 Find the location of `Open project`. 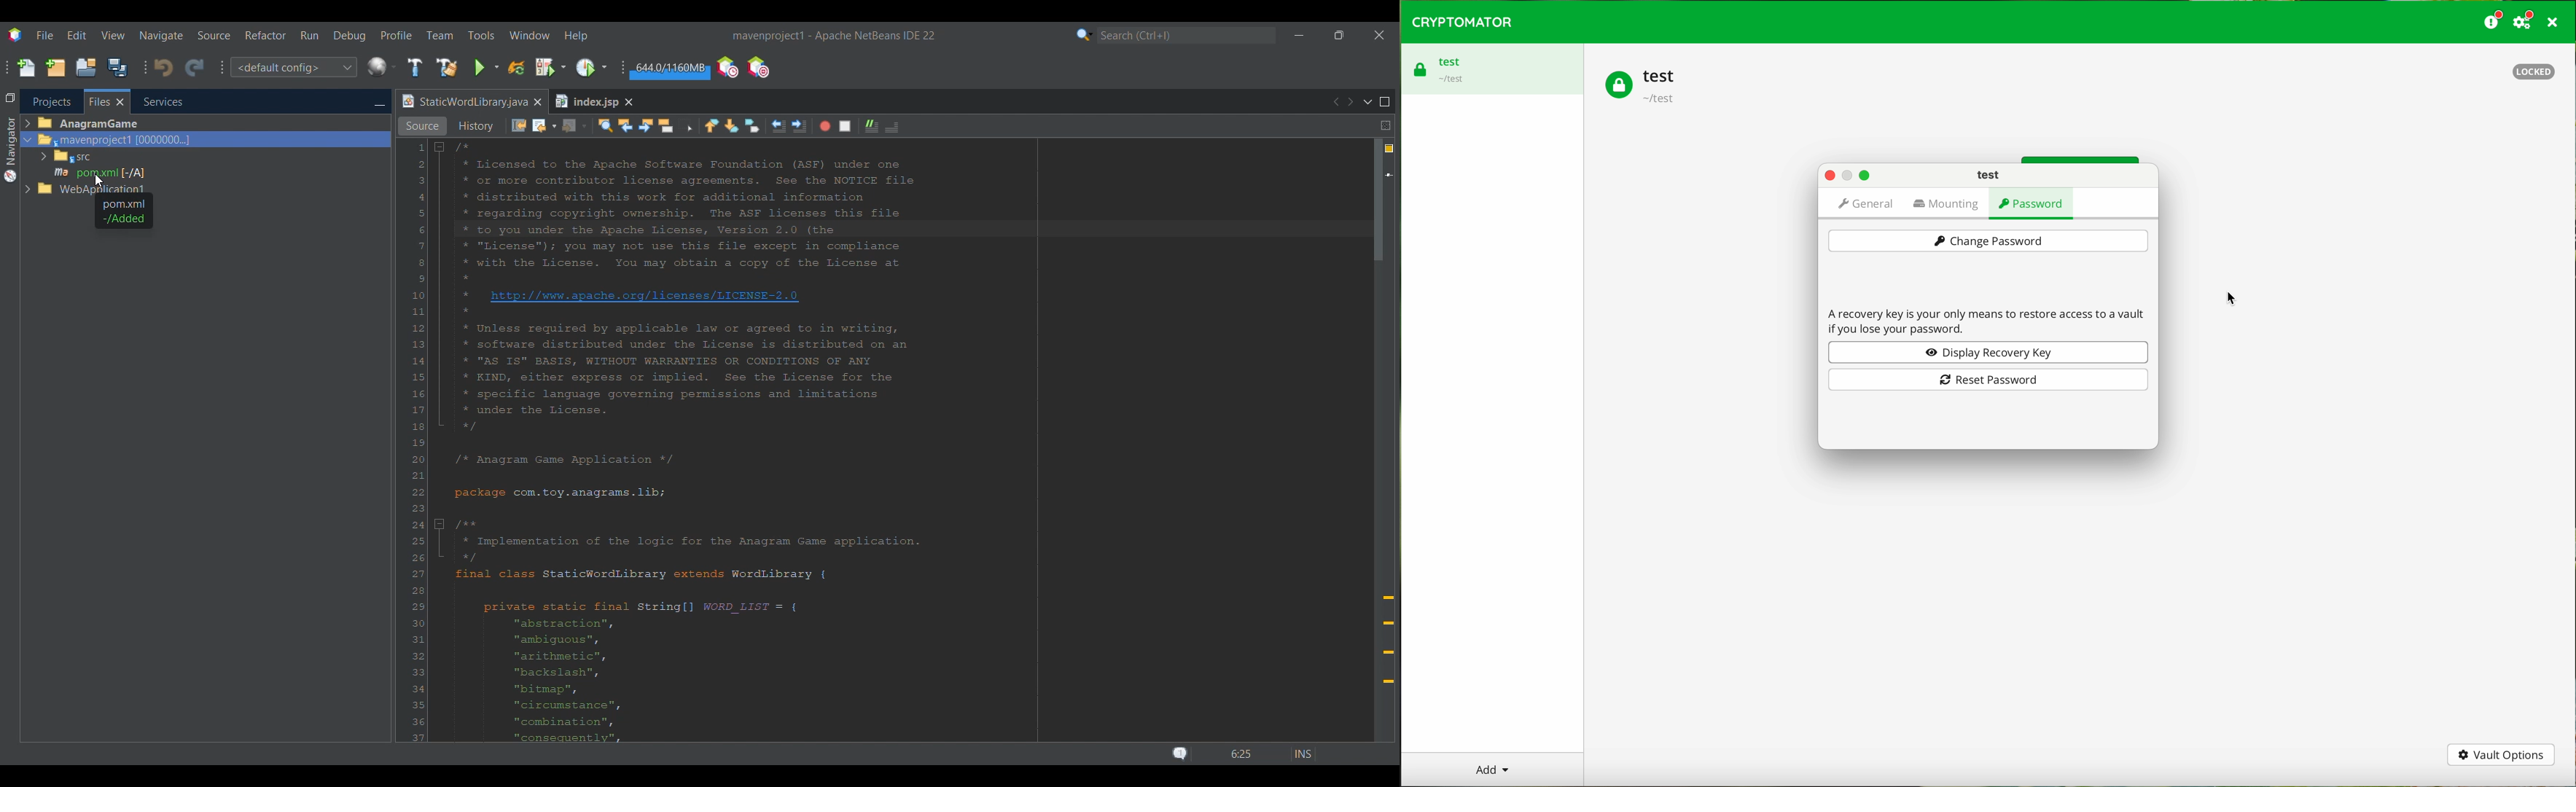

Open project is located at coordinates (86, 67).